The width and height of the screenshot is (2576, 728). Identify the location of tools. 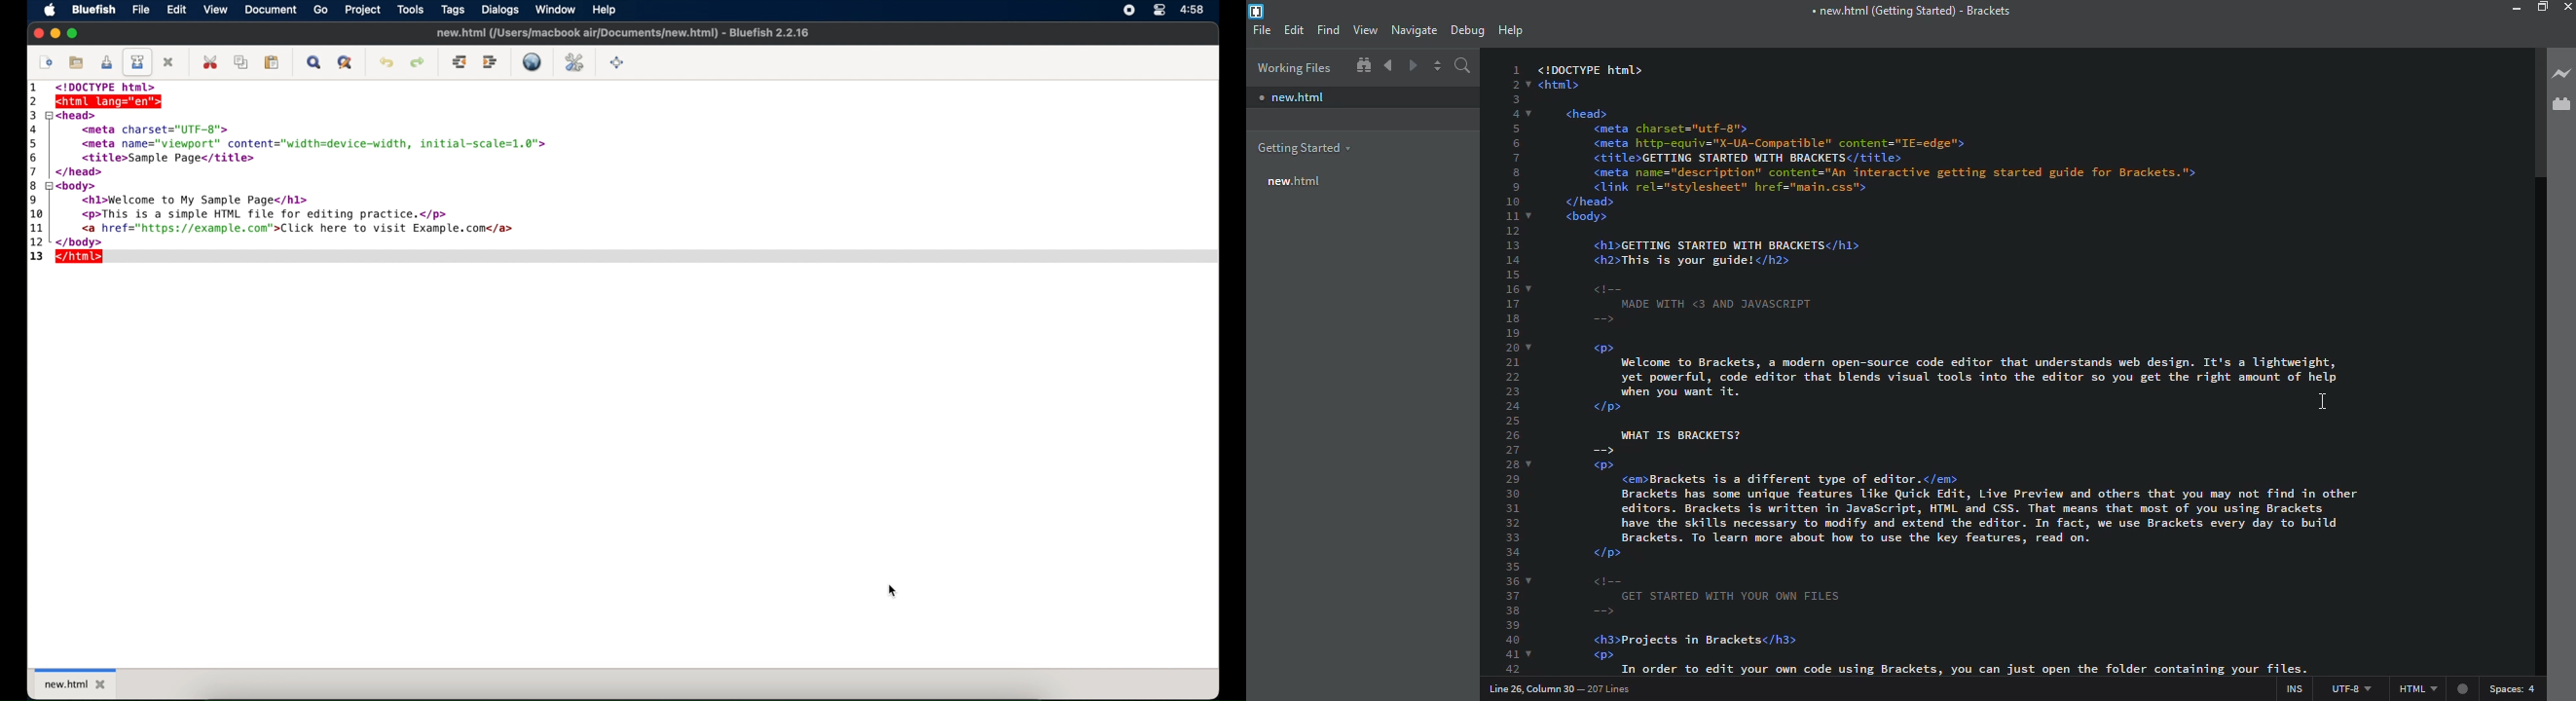
(411, 10).